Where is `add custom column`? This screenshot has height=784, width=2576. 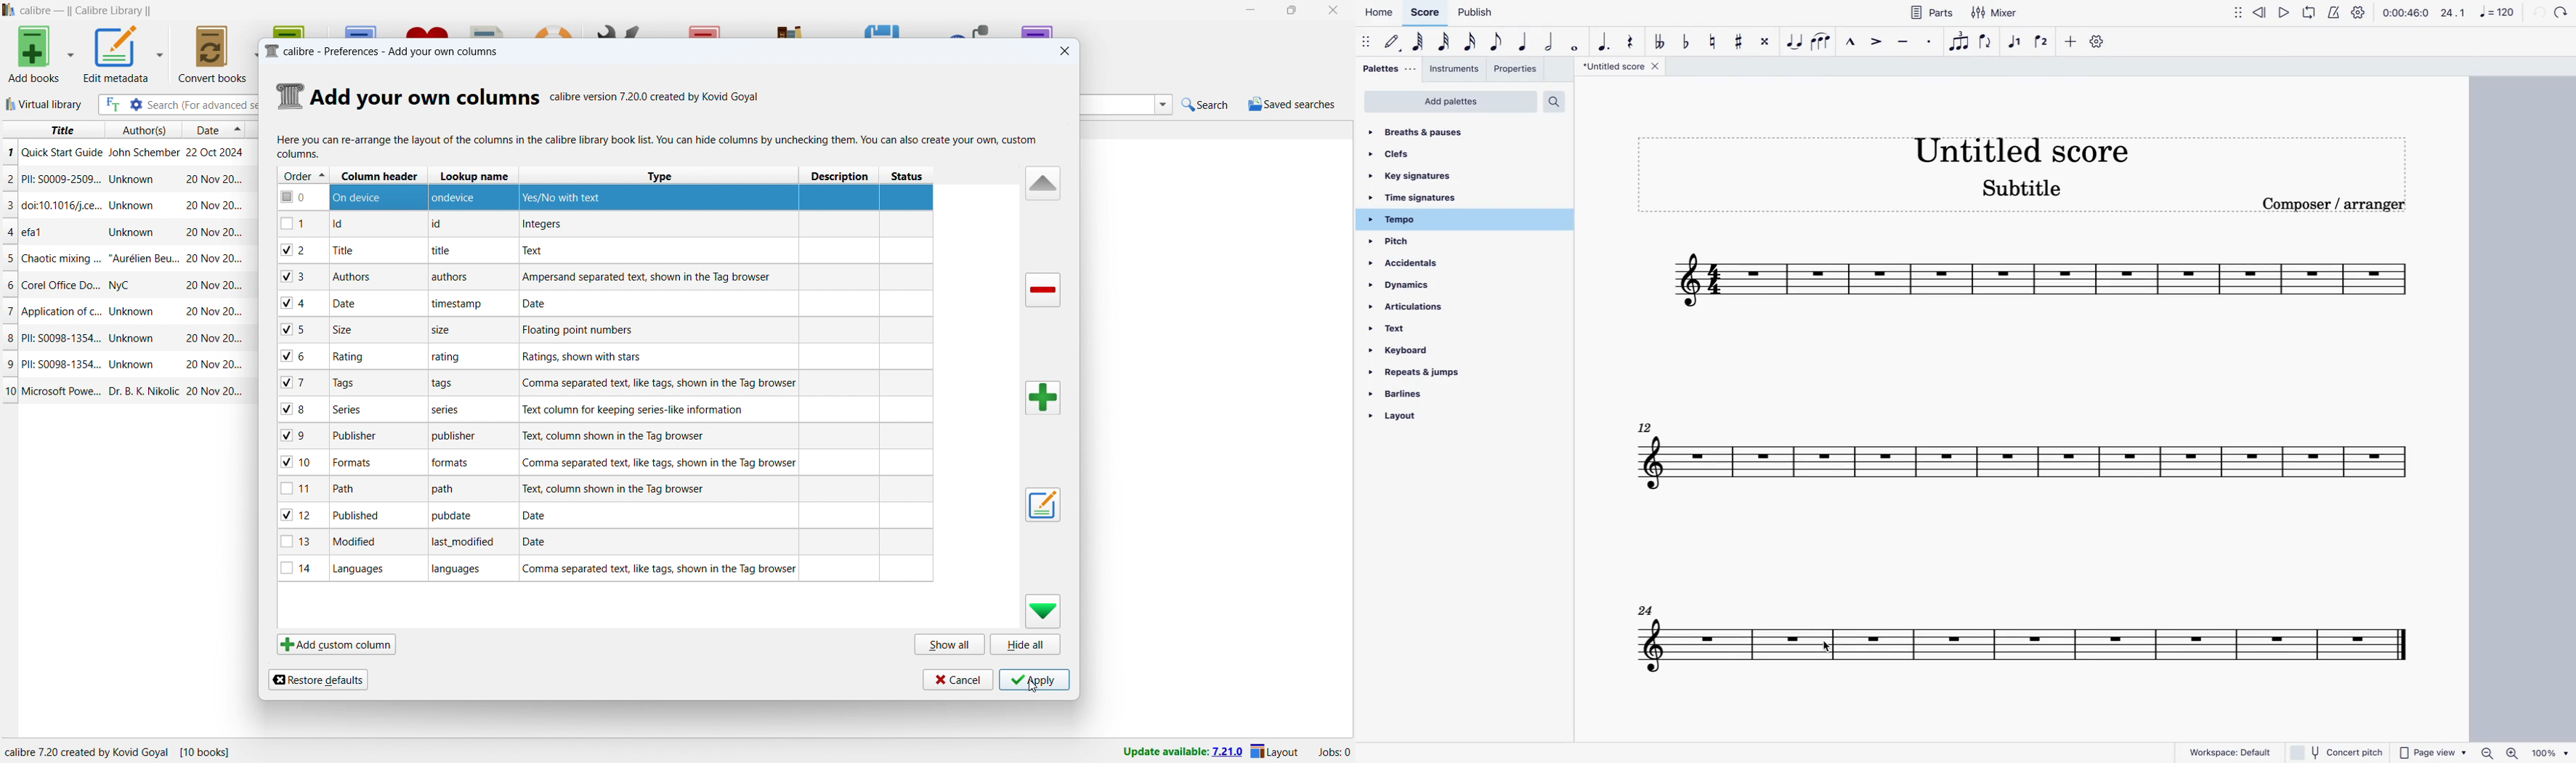
add custom column is located at coordinates (337, 644).